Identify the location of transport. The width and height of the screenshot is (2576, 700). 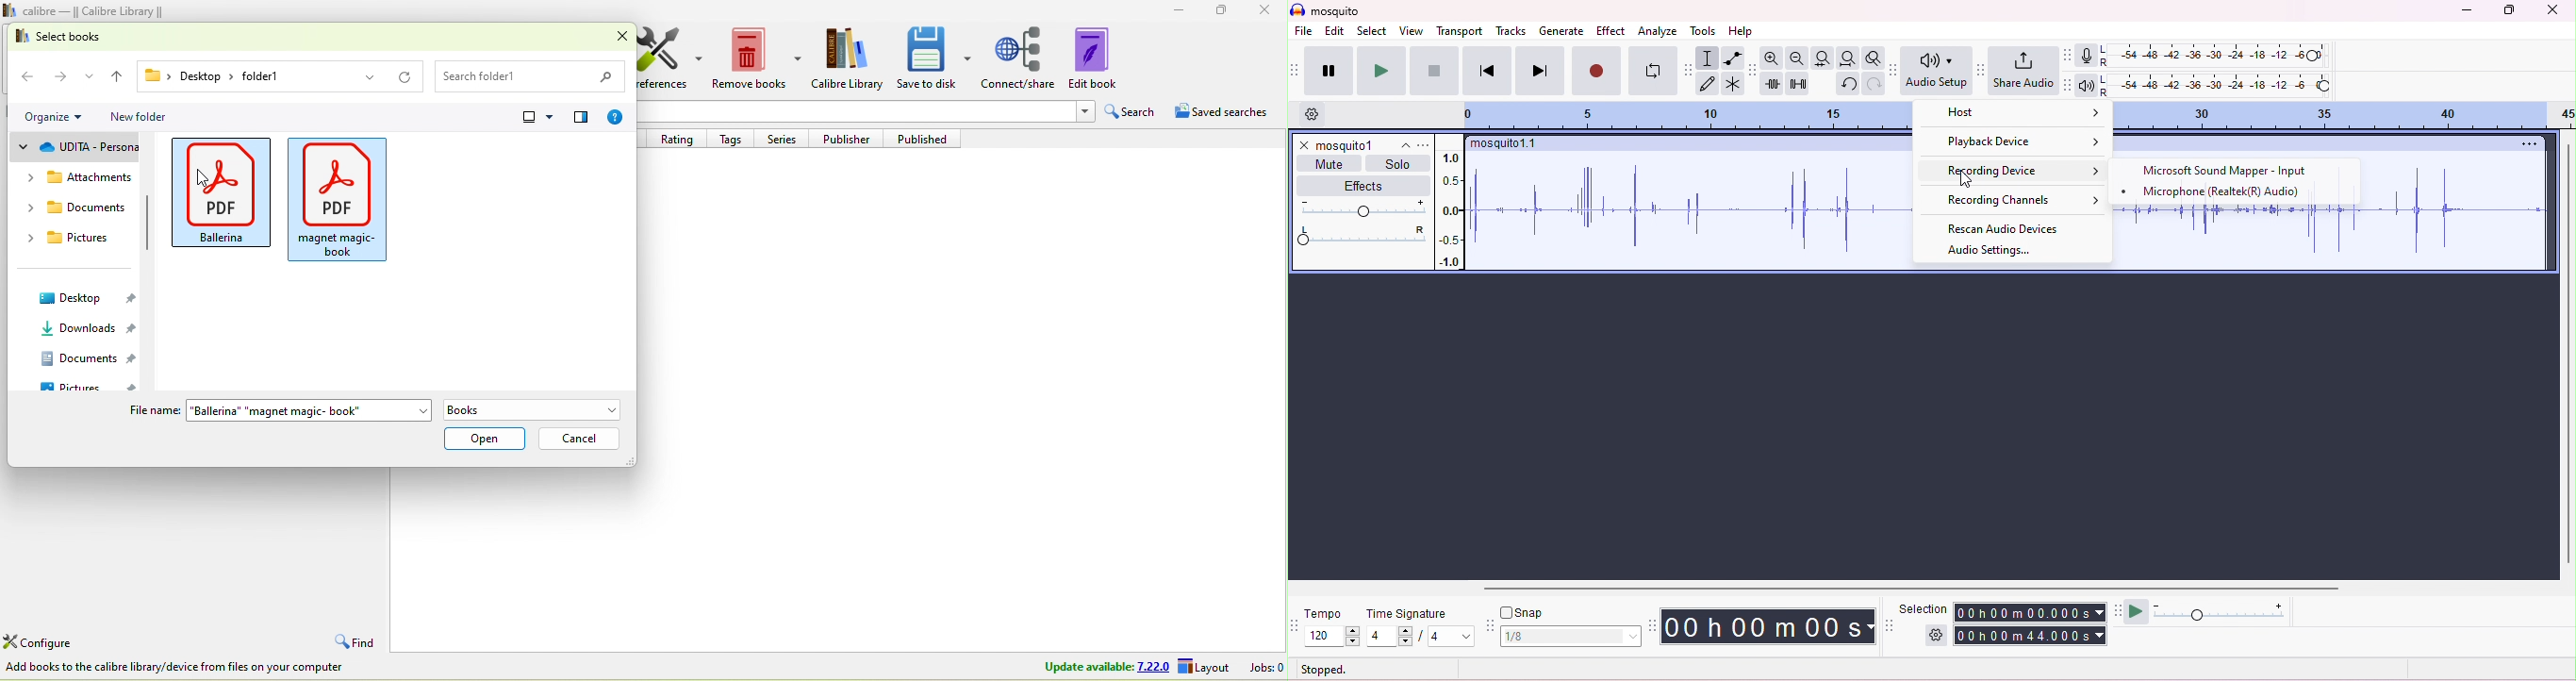
(1461, 31).